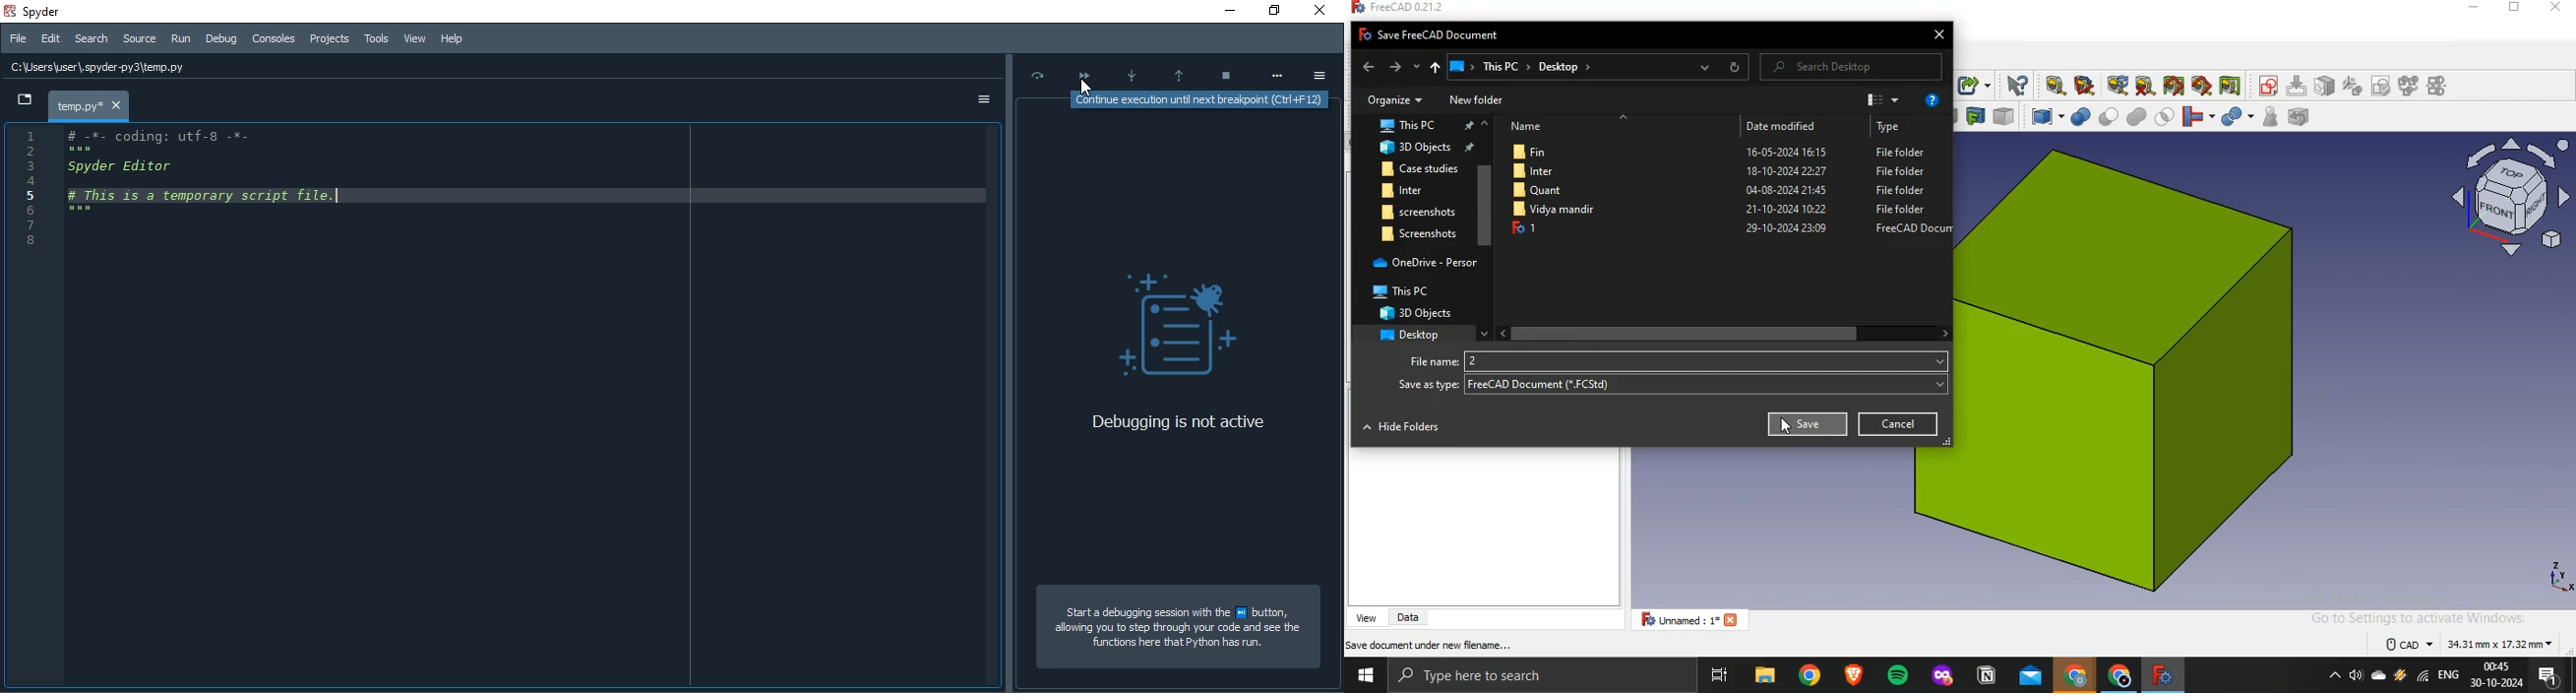 The width and height of the screenshot is (2576, 700). What do you see at coordinates (2136, 116) in the screenshot?
I see `union` at bounding box center [2136, 116].